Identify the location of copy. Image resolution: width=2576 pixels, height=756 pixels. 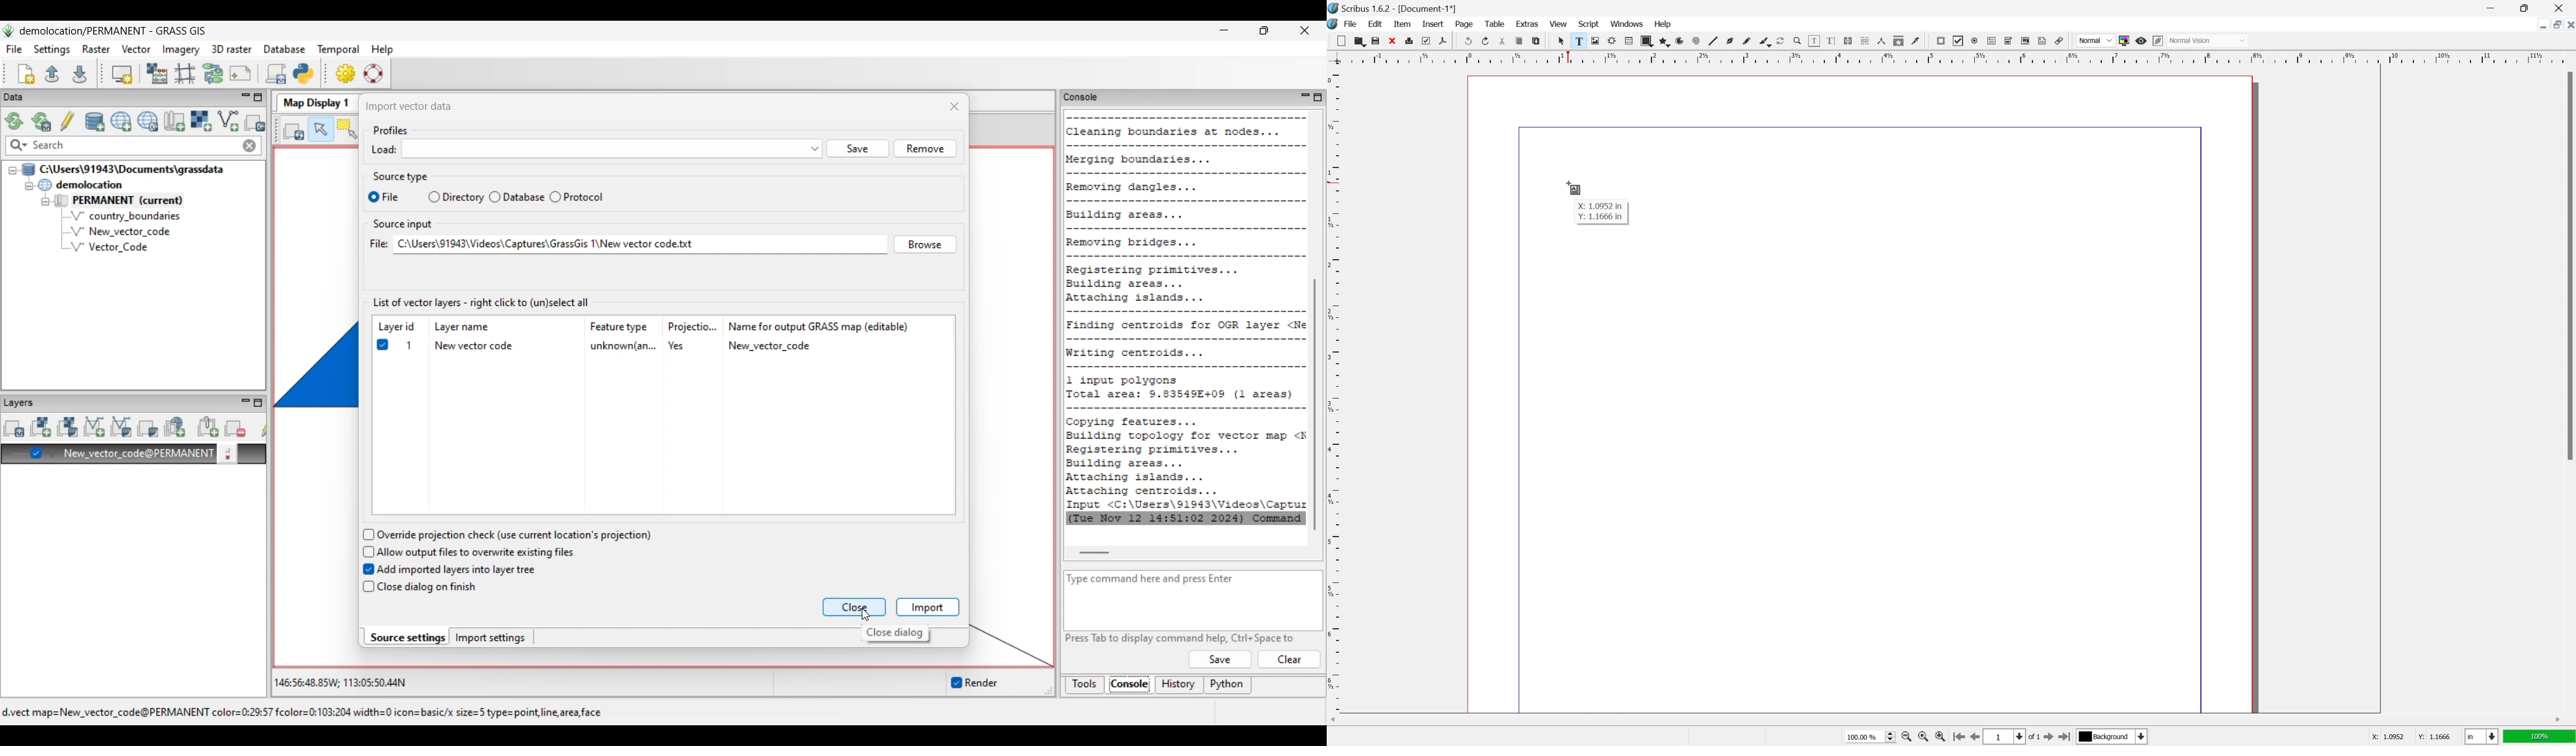
(1519, 41).